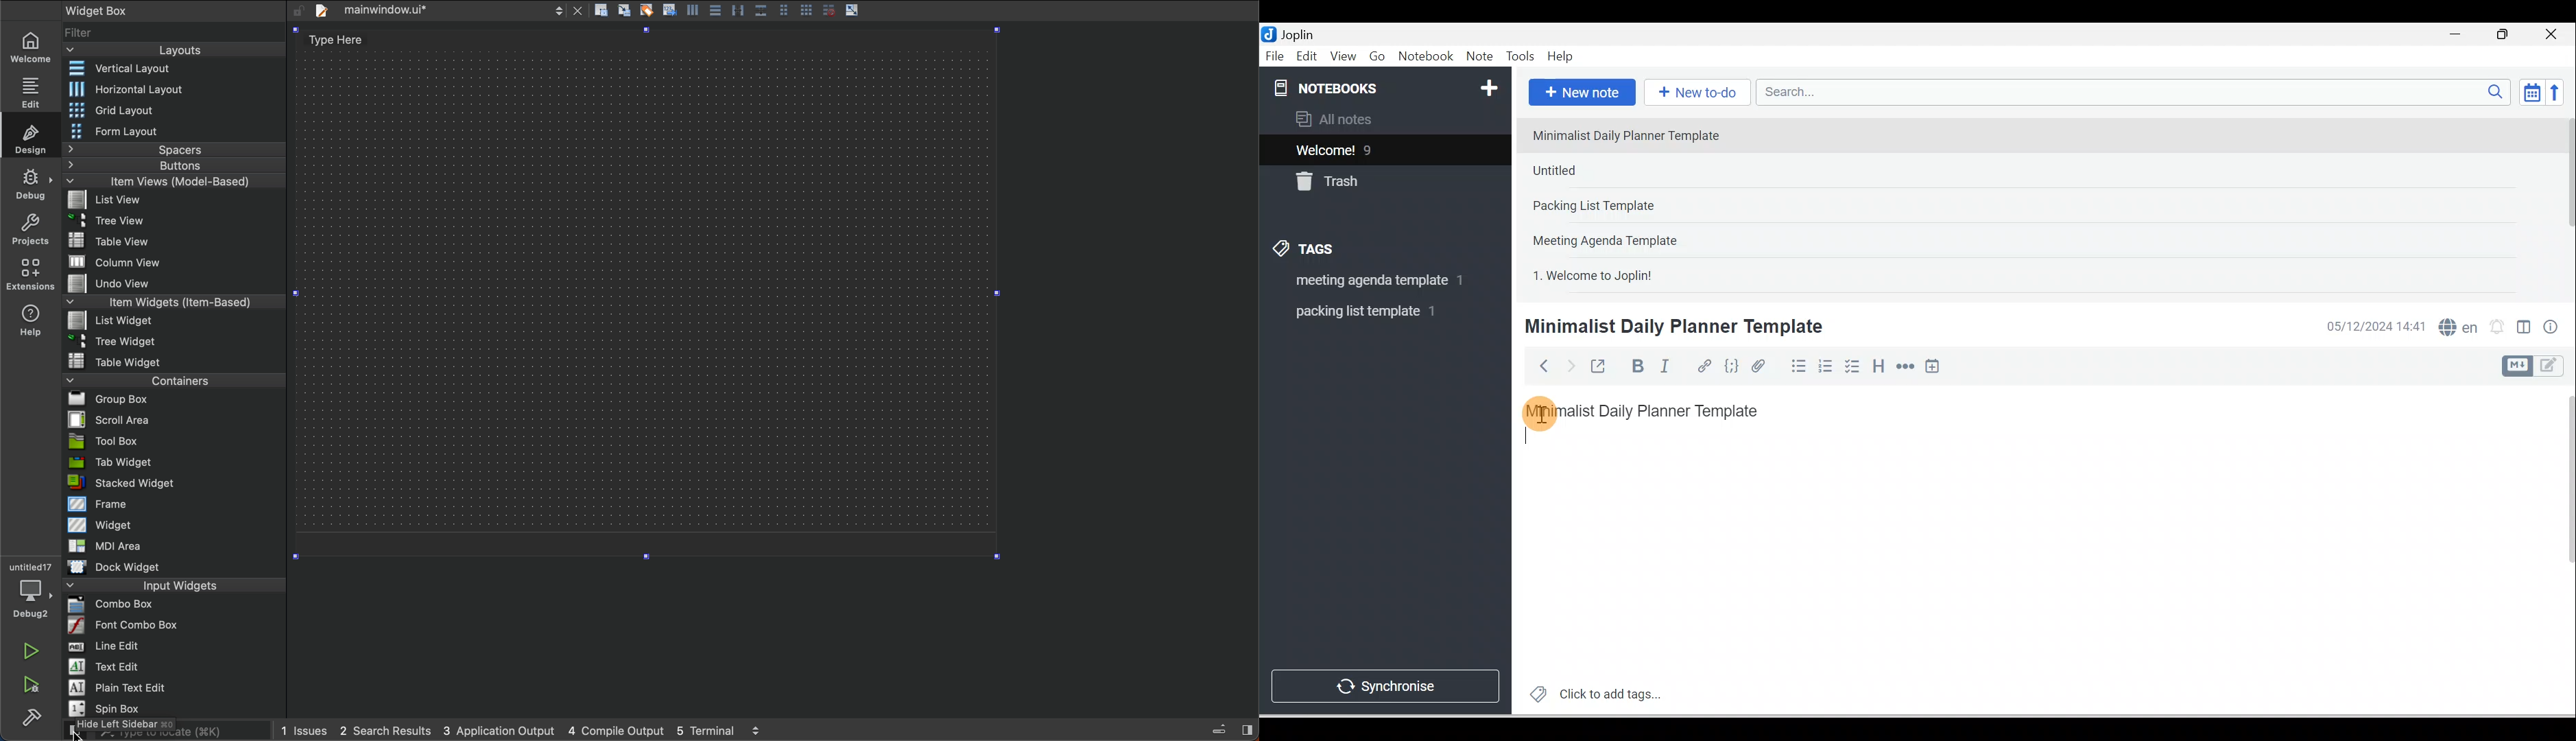 This screenshot has width=2576, height=756. Describe the element at coordinates (123, 262) in the screenshot. I see `column view` at that location.